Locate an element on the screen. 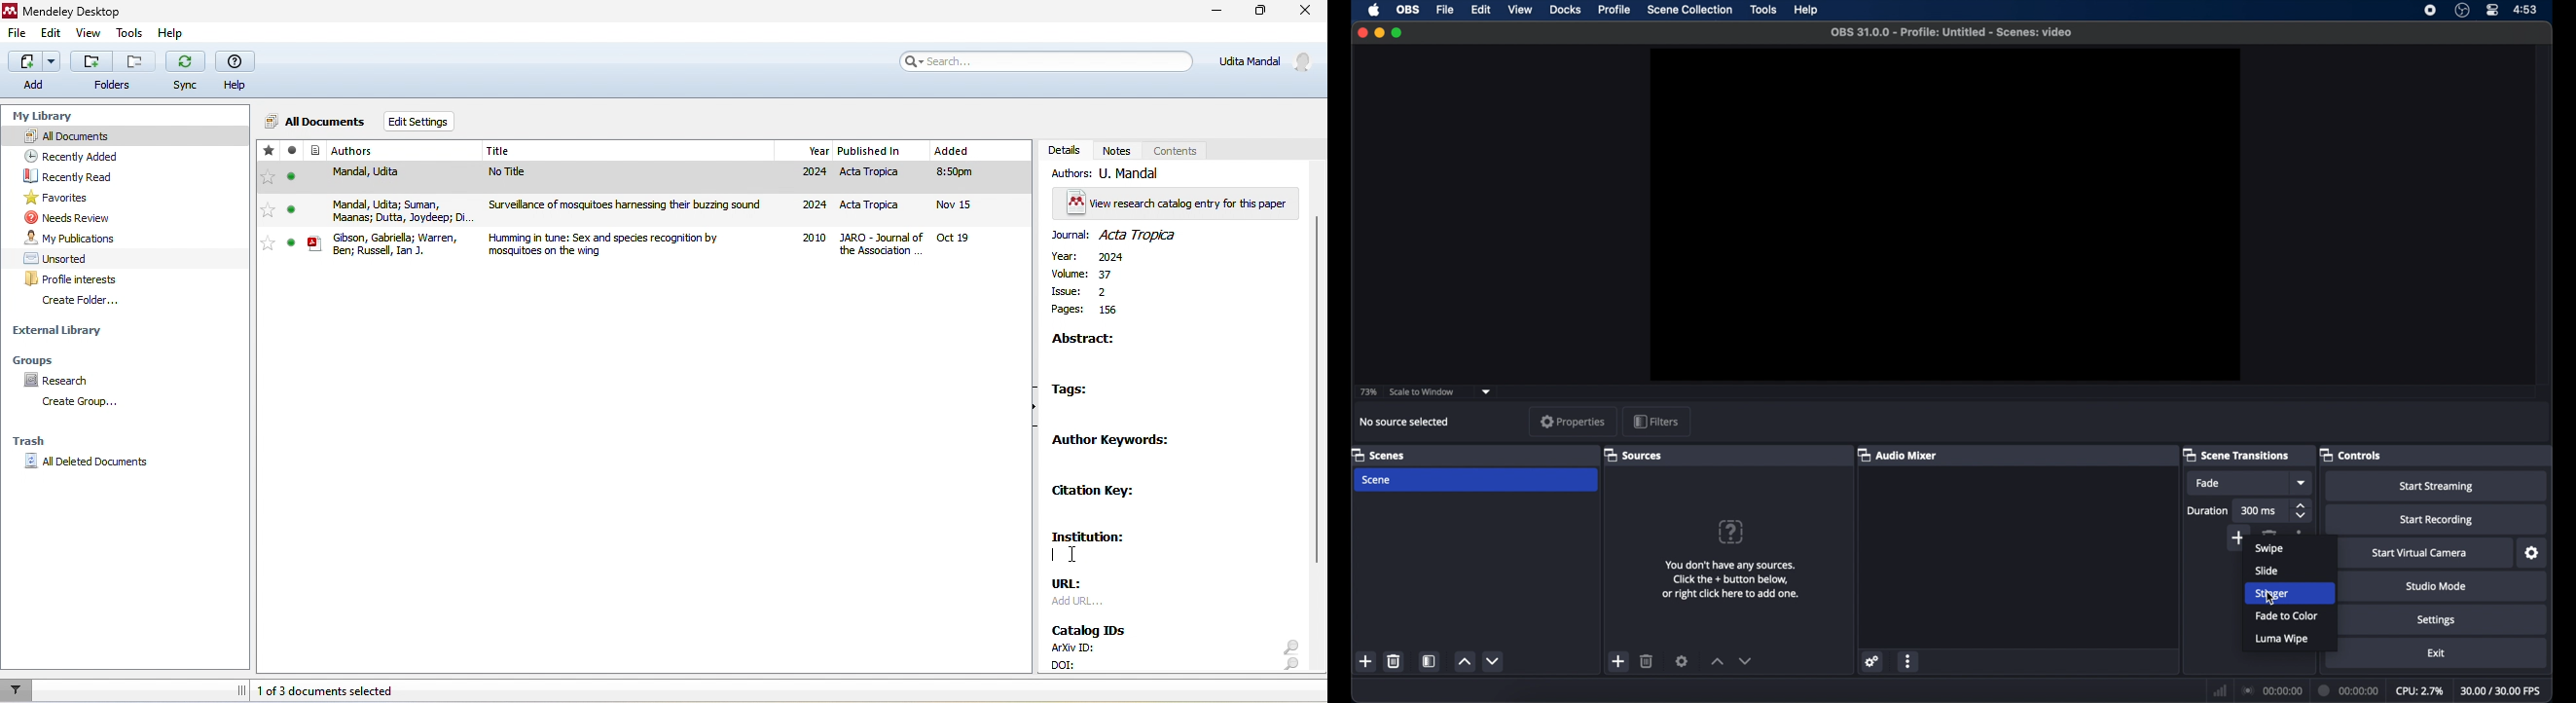 The height and width of the screenshot is (728, 2576). external library is located at coordinates (60, 330).